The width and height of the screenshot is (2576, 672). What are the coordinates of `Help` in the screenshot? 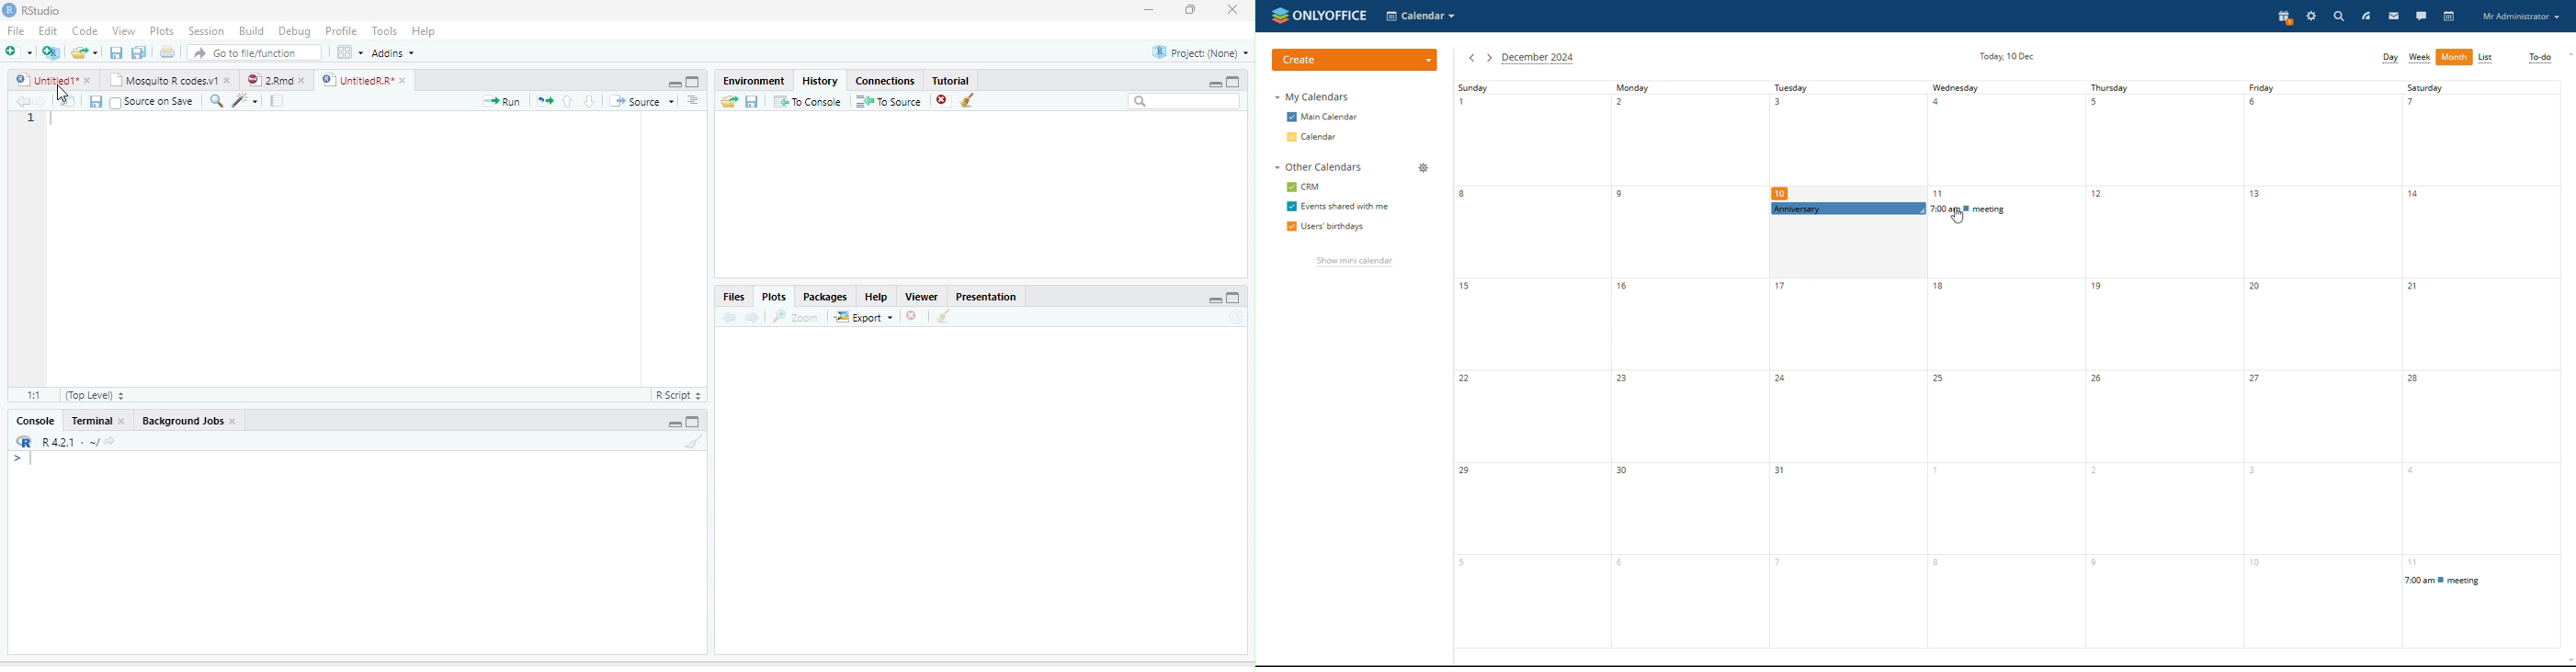 It's located at (423, 30).